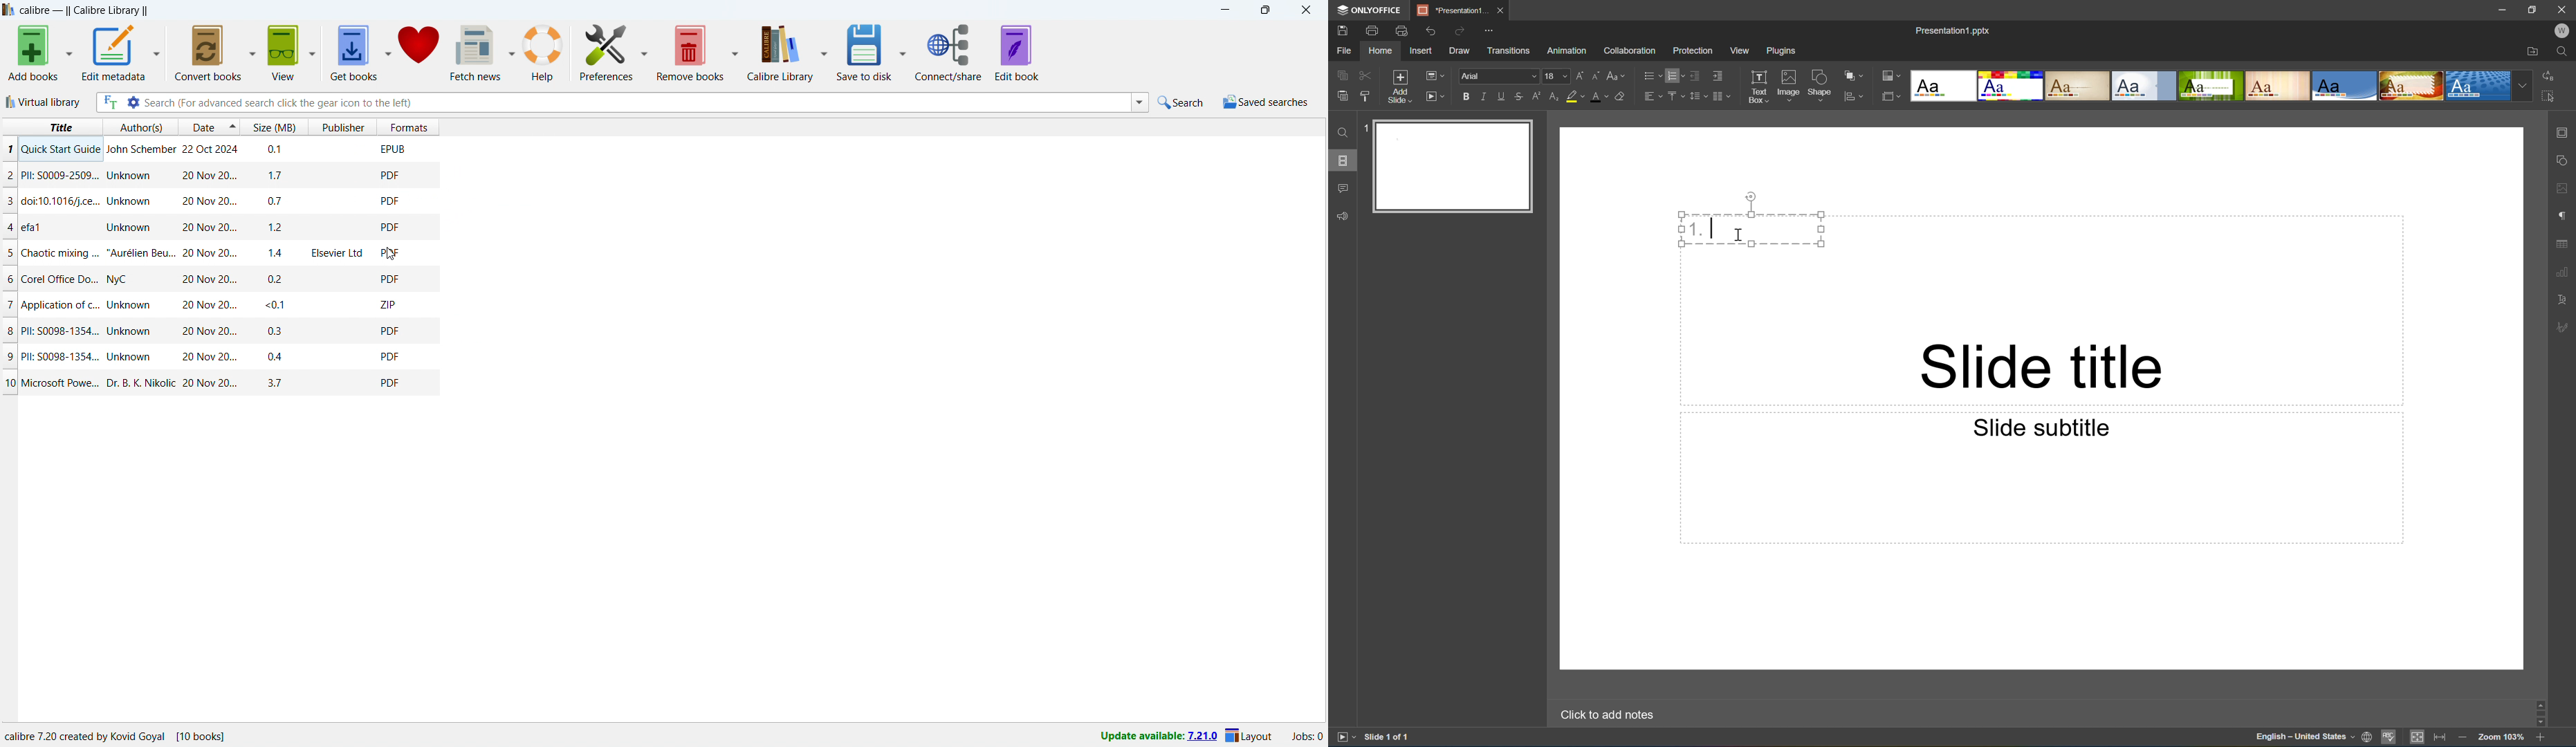 The width and height of the screenshot is (2576, 756). What do you see at coordinates (34, 53) in the screenshot?
I see `add books` at bounding box center [34, 53].